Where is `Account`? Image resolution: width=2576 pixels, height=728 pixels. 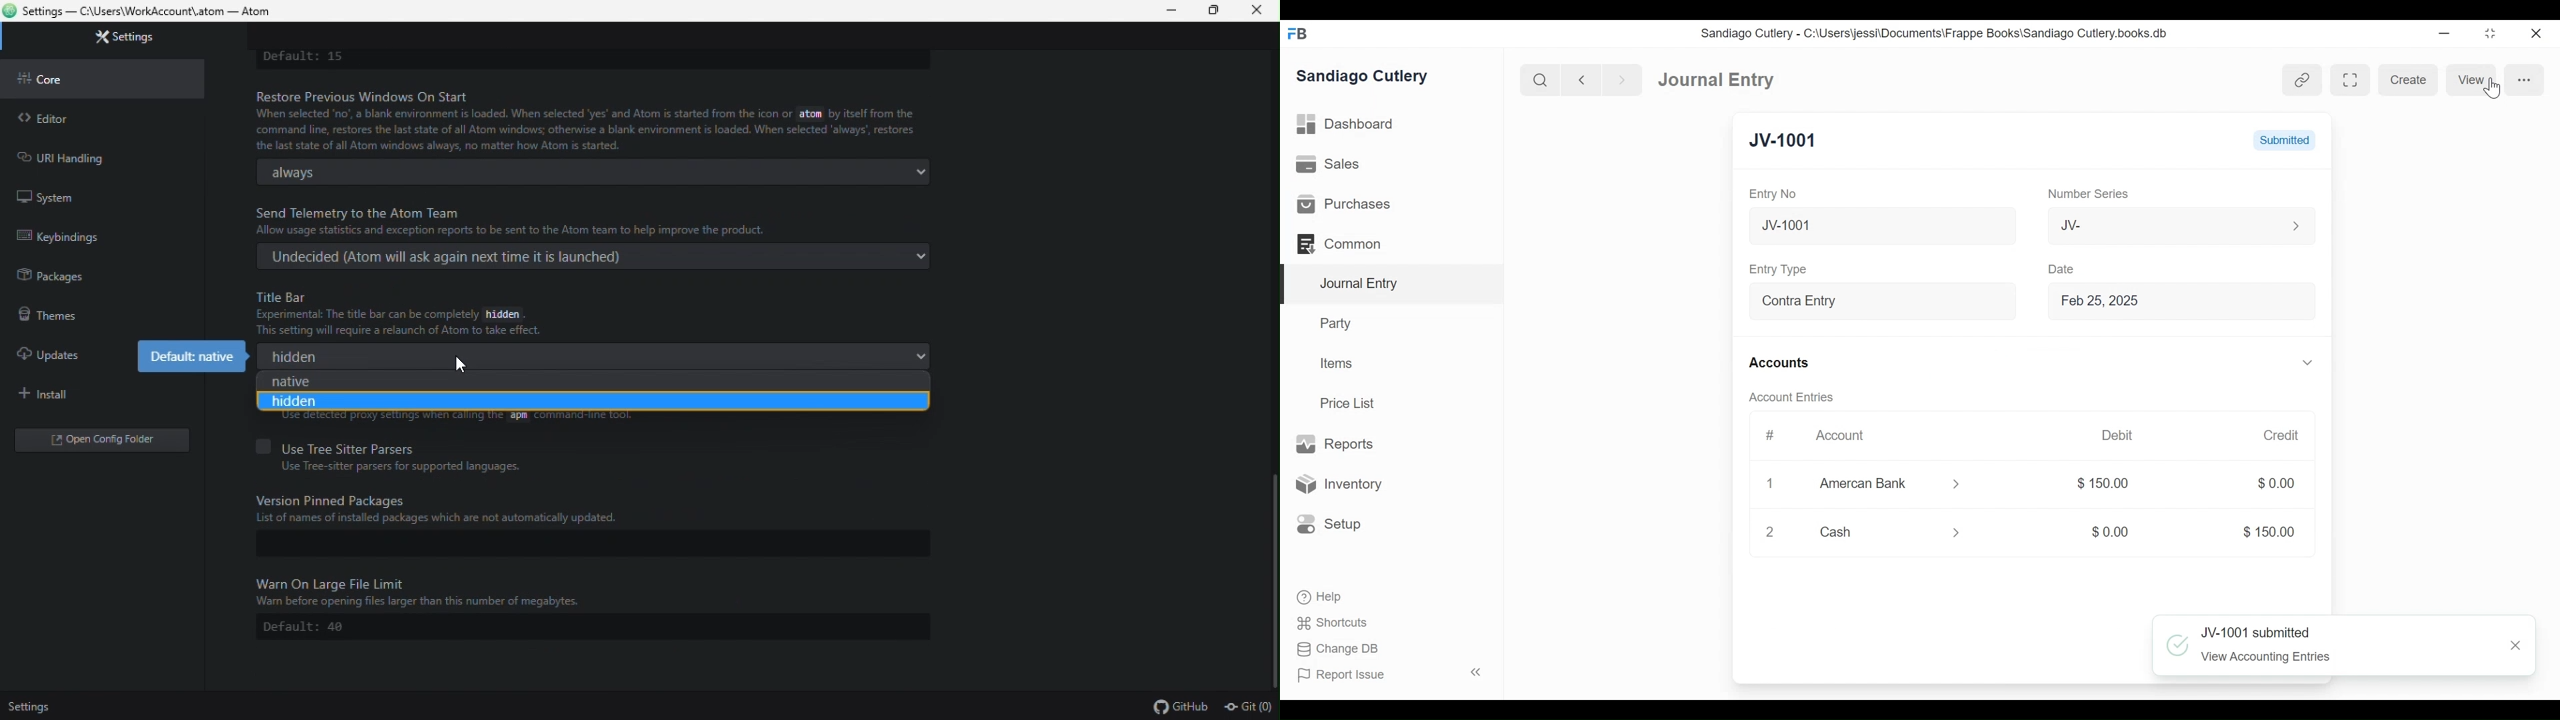 Account is located at coordinates (1848, 439).